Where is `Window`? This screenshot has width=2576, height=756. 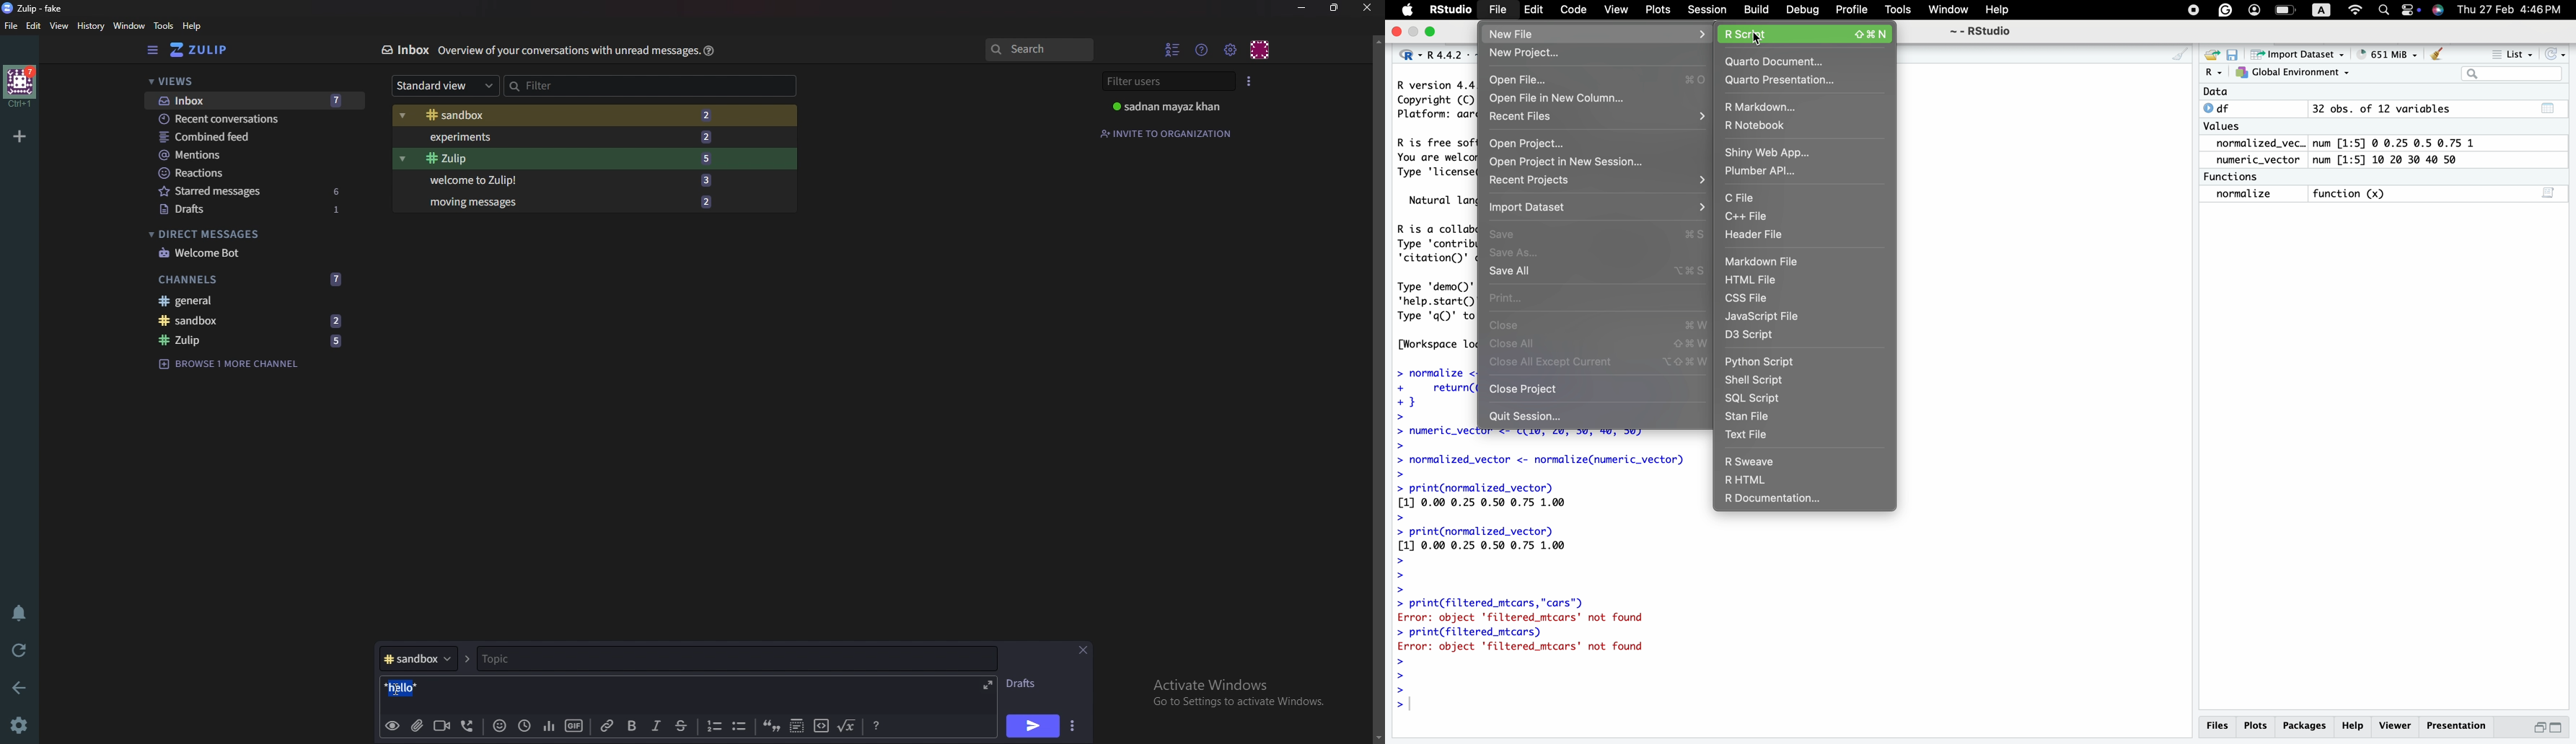
Window is located at coordinates (1947, 11).